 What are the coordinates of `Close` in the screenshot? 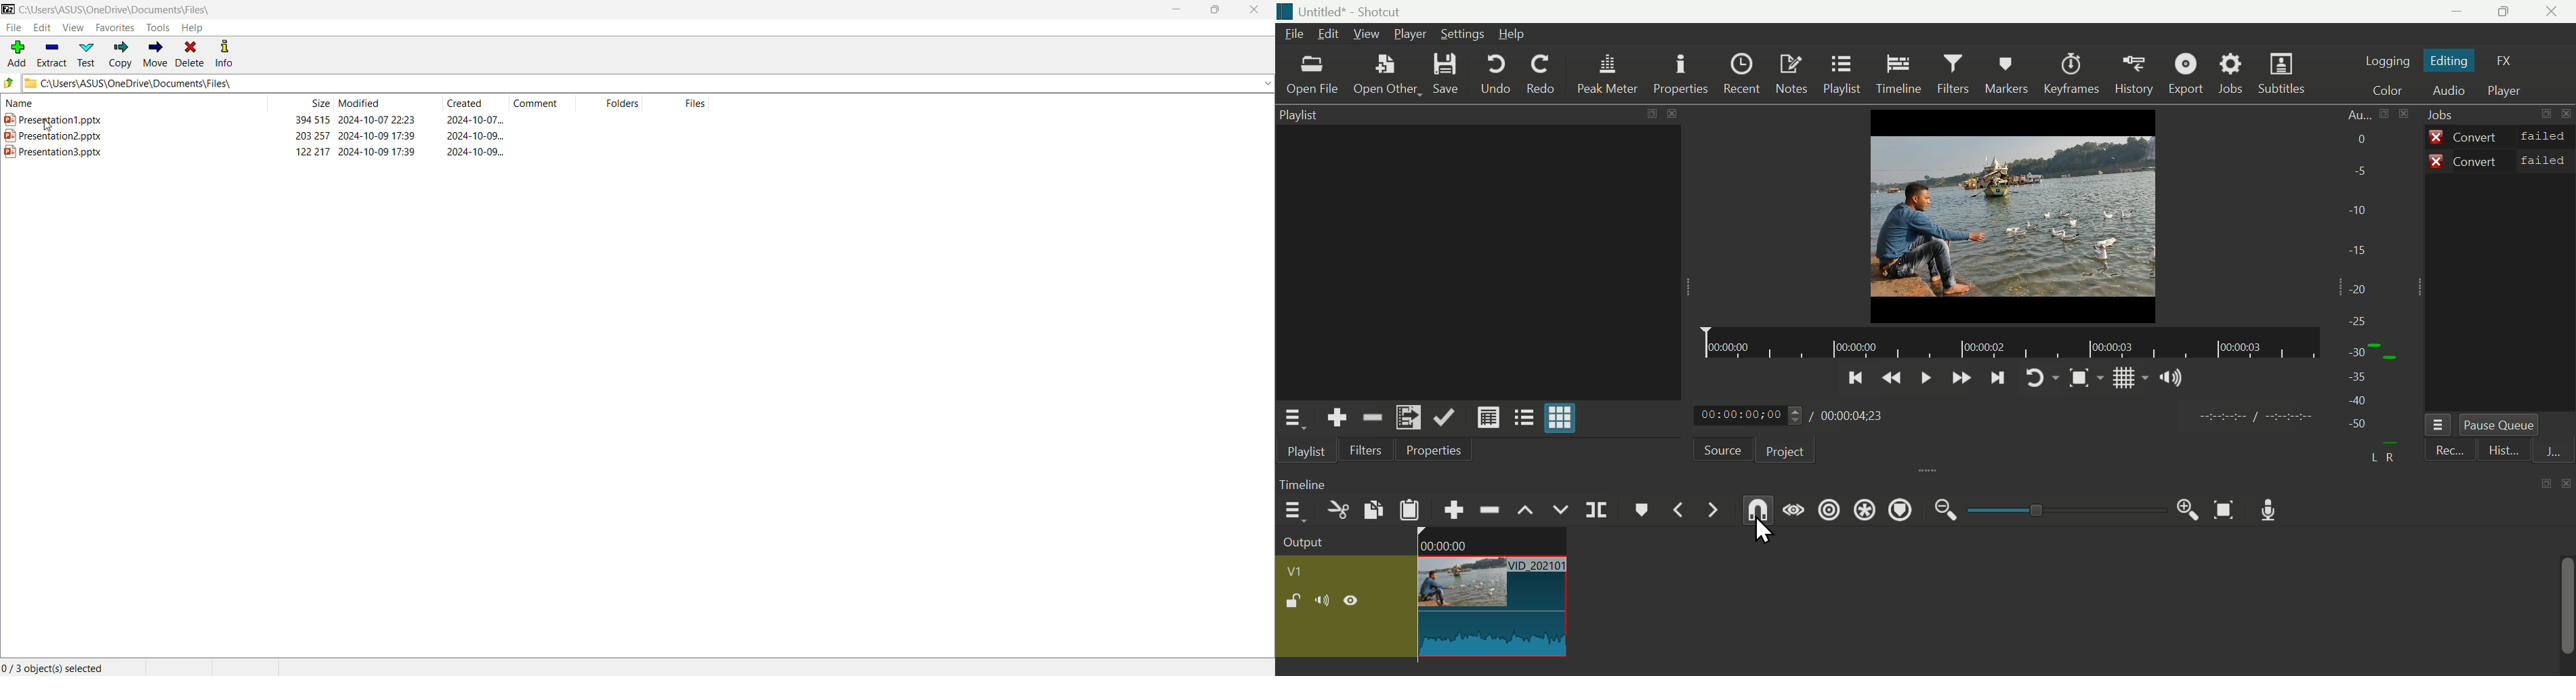 It's located at (2558, 12).